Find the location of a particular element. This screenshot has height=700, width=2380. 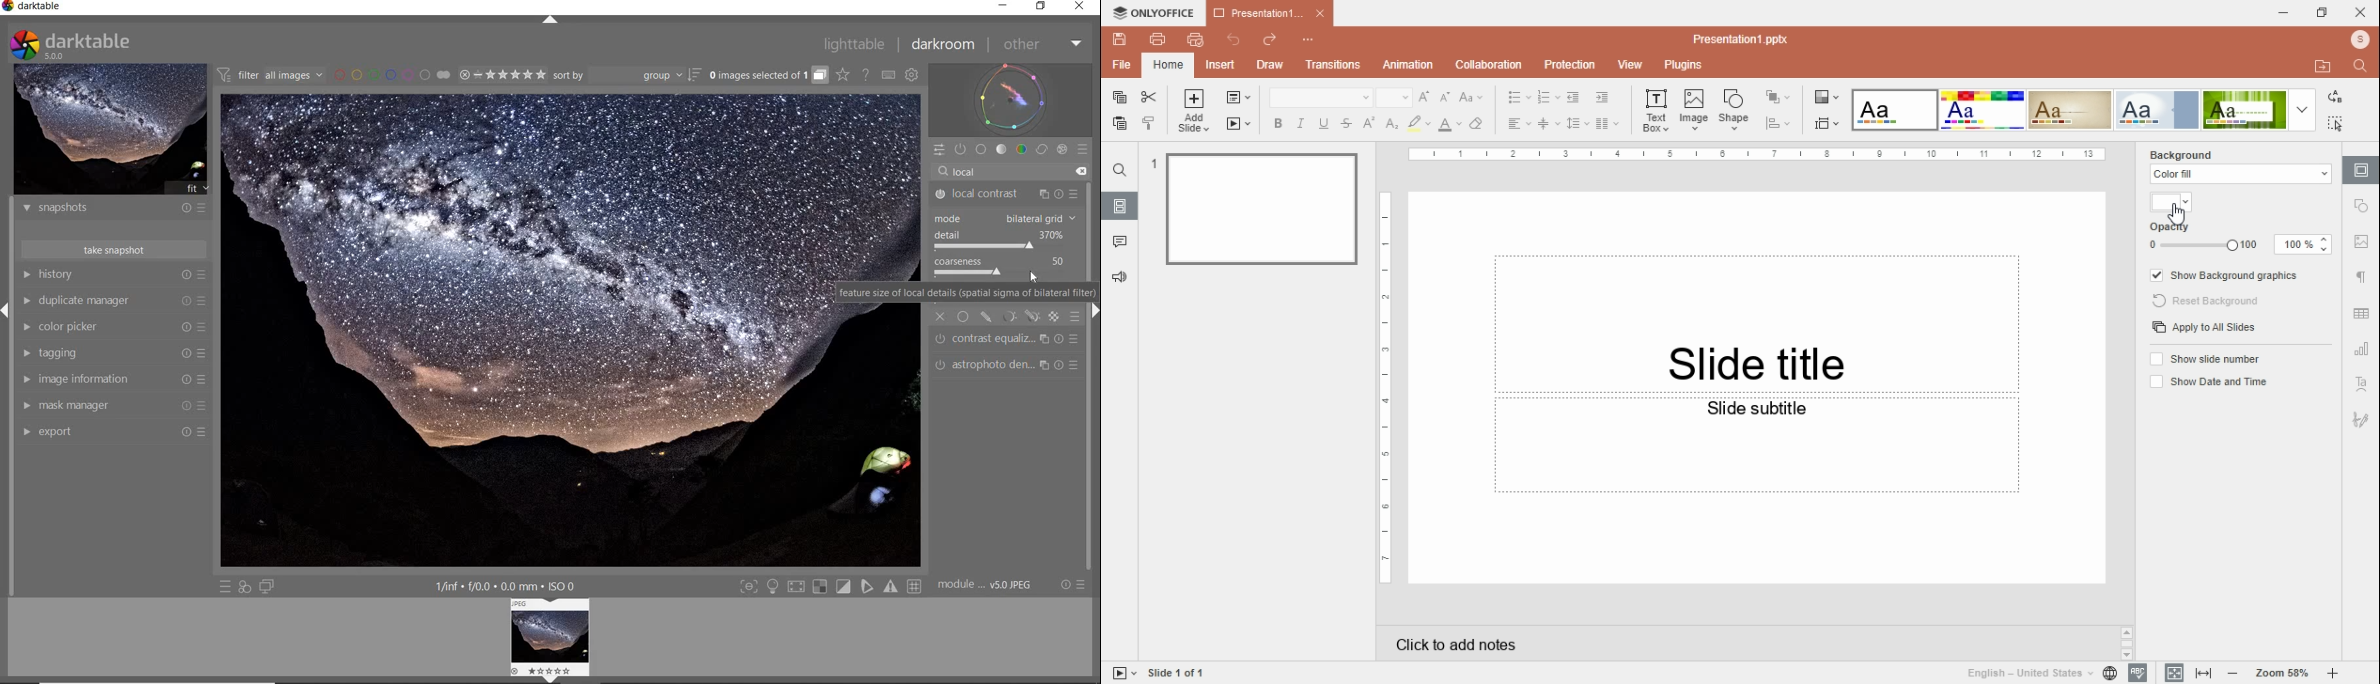

detail: 125% is located at coordinates (999, 235).